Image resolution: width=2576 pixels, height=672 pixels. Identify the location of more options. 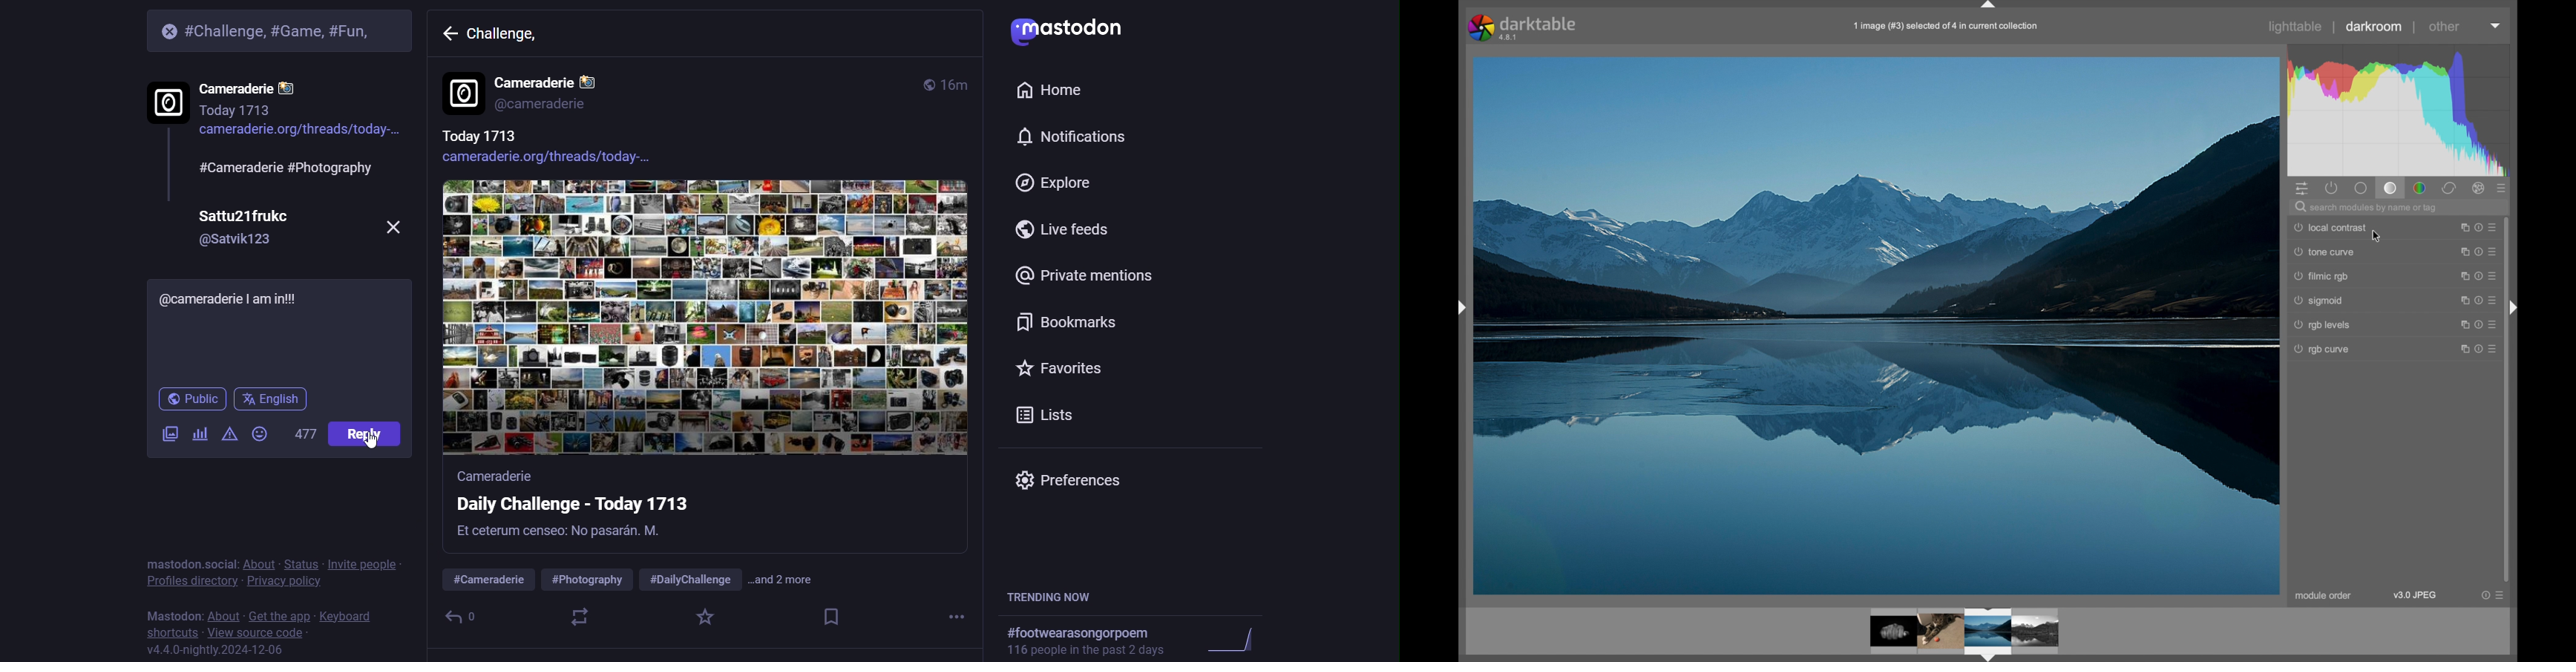
(2479, 227).